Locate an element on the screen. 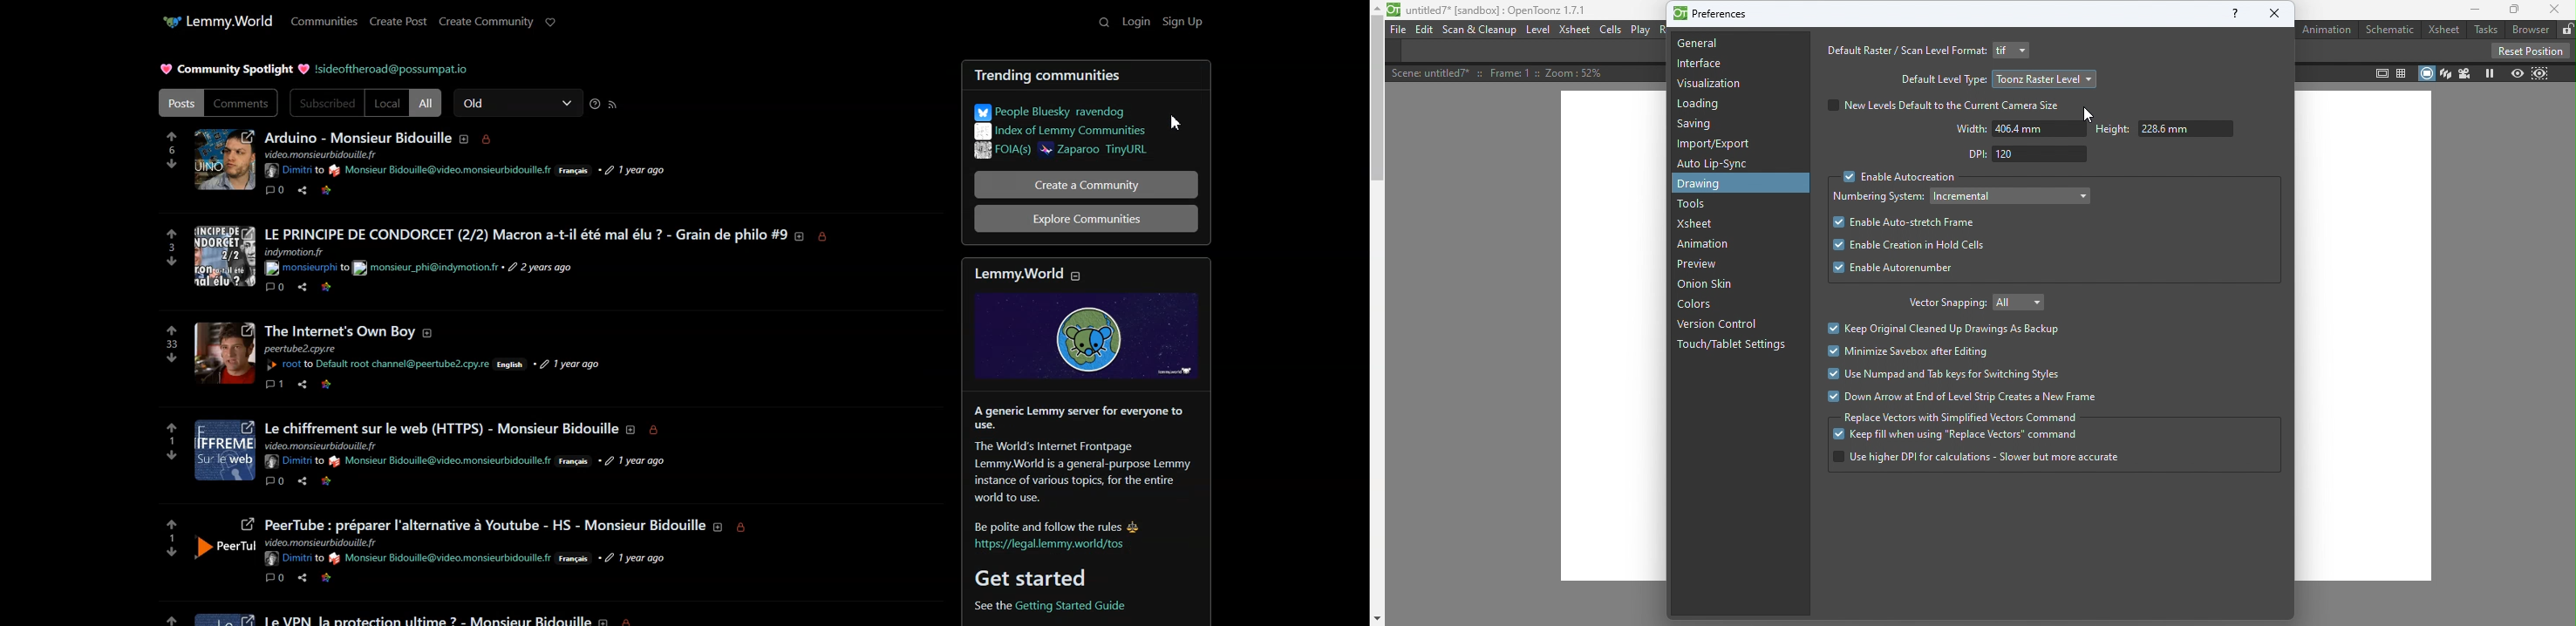 This screenshot has height=644, width=2576. save is located at coordinates (350, 482).